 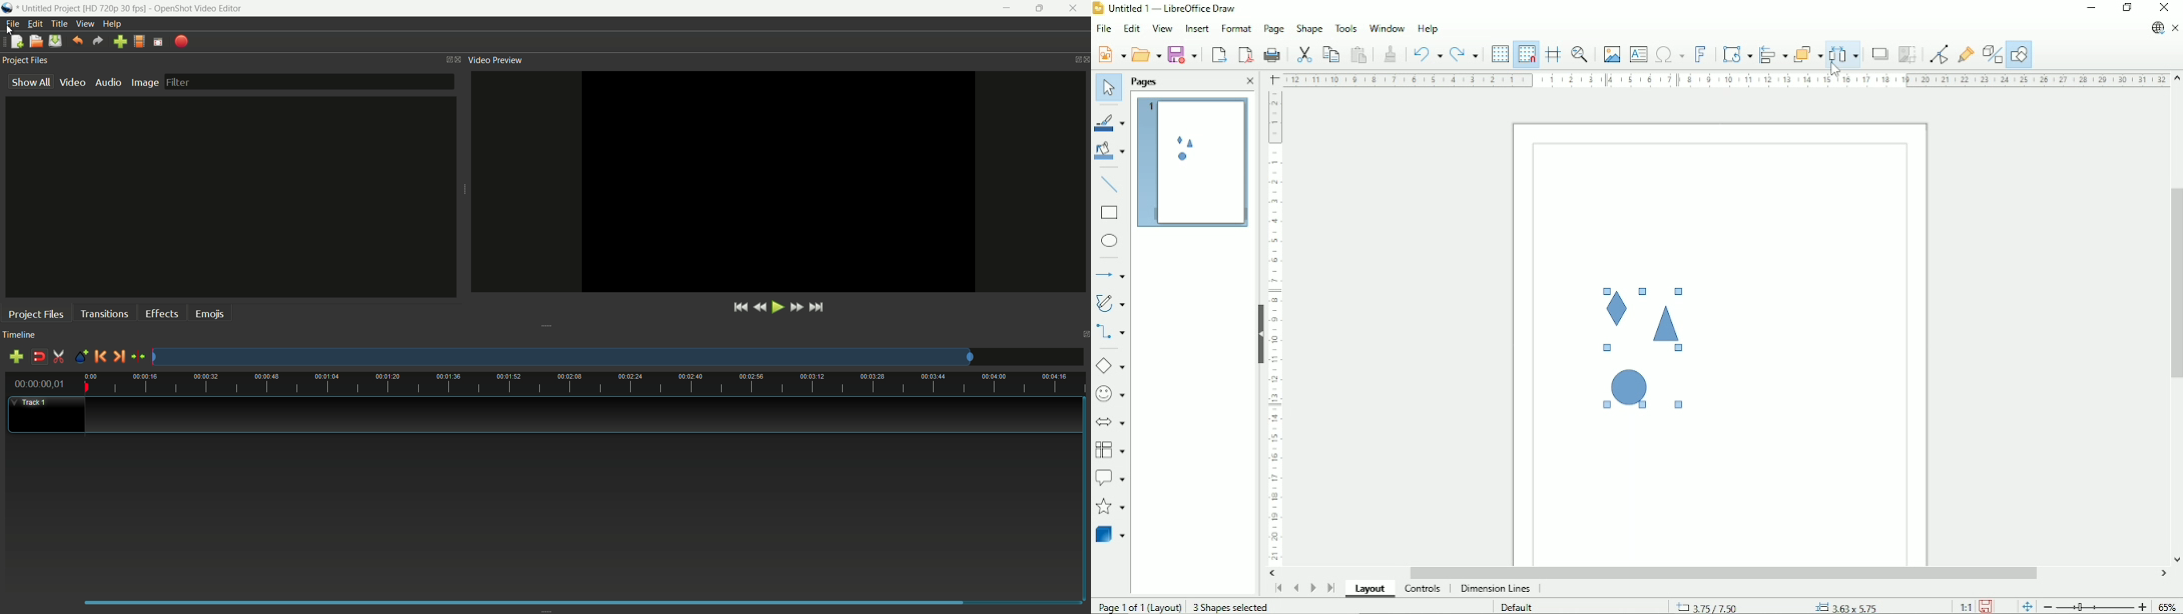 I want to click on Minimize, so click(x=2091, y=8).